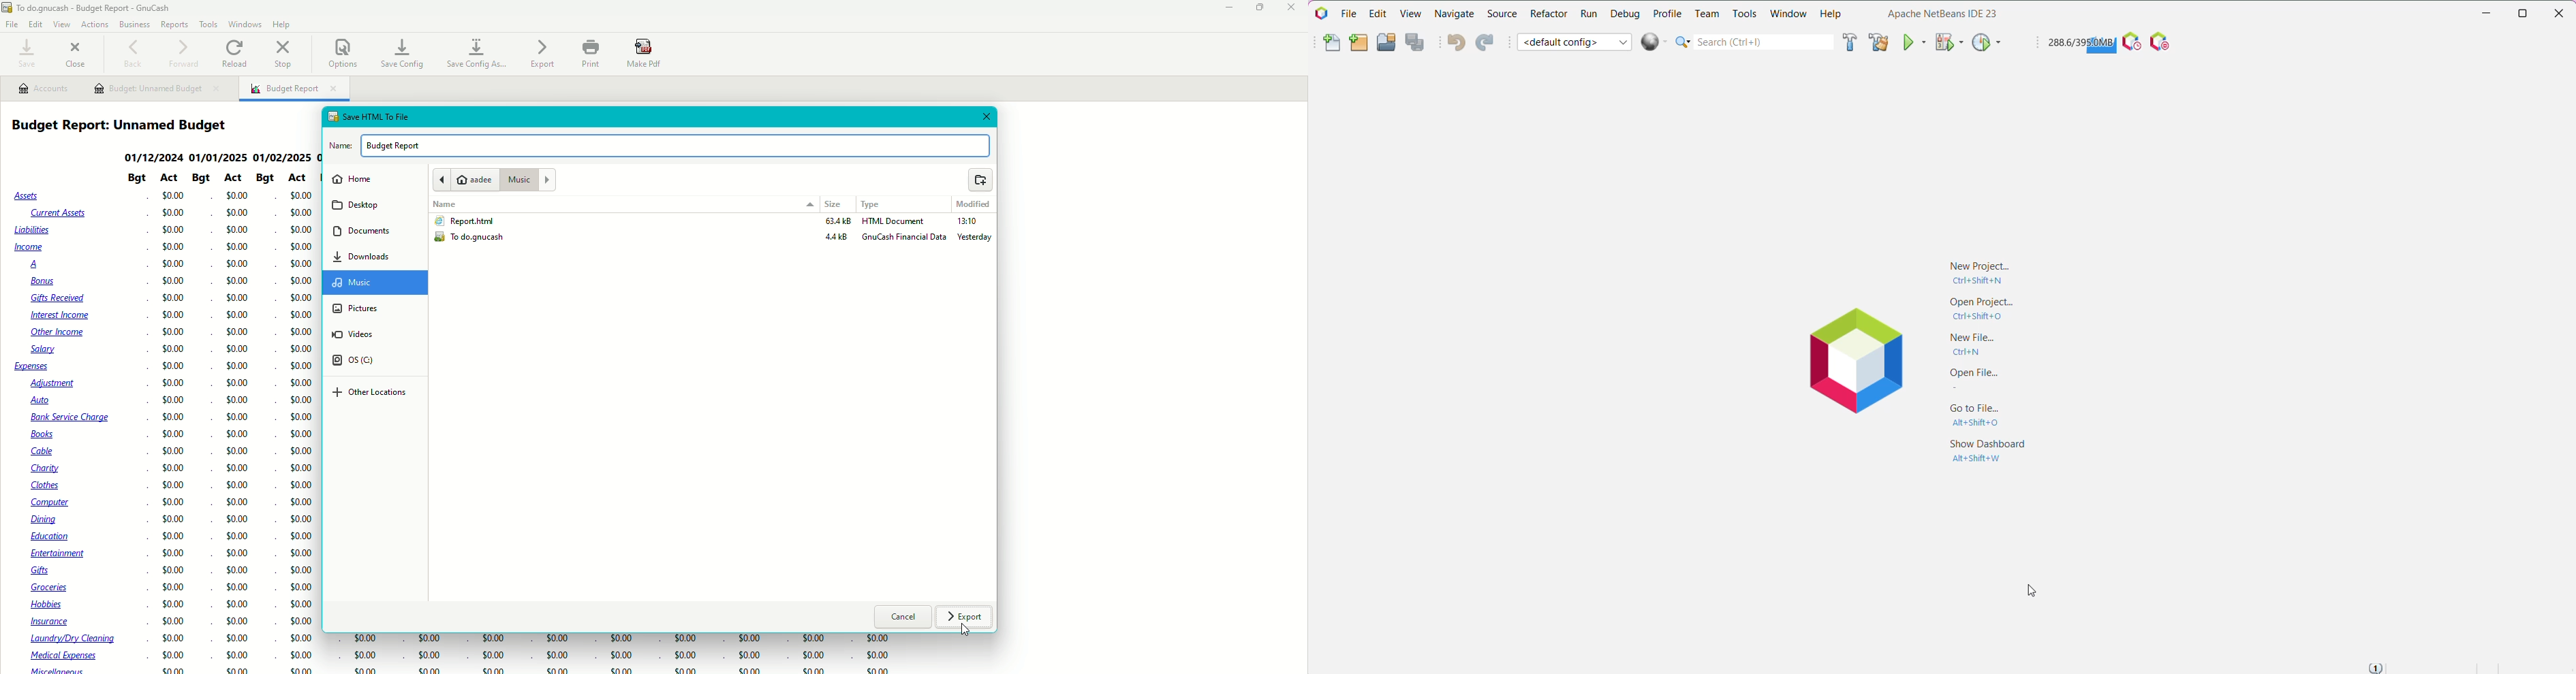 The width and height of the screenshot is (2576, 700). I want to click on New File, so click(1325, 44).